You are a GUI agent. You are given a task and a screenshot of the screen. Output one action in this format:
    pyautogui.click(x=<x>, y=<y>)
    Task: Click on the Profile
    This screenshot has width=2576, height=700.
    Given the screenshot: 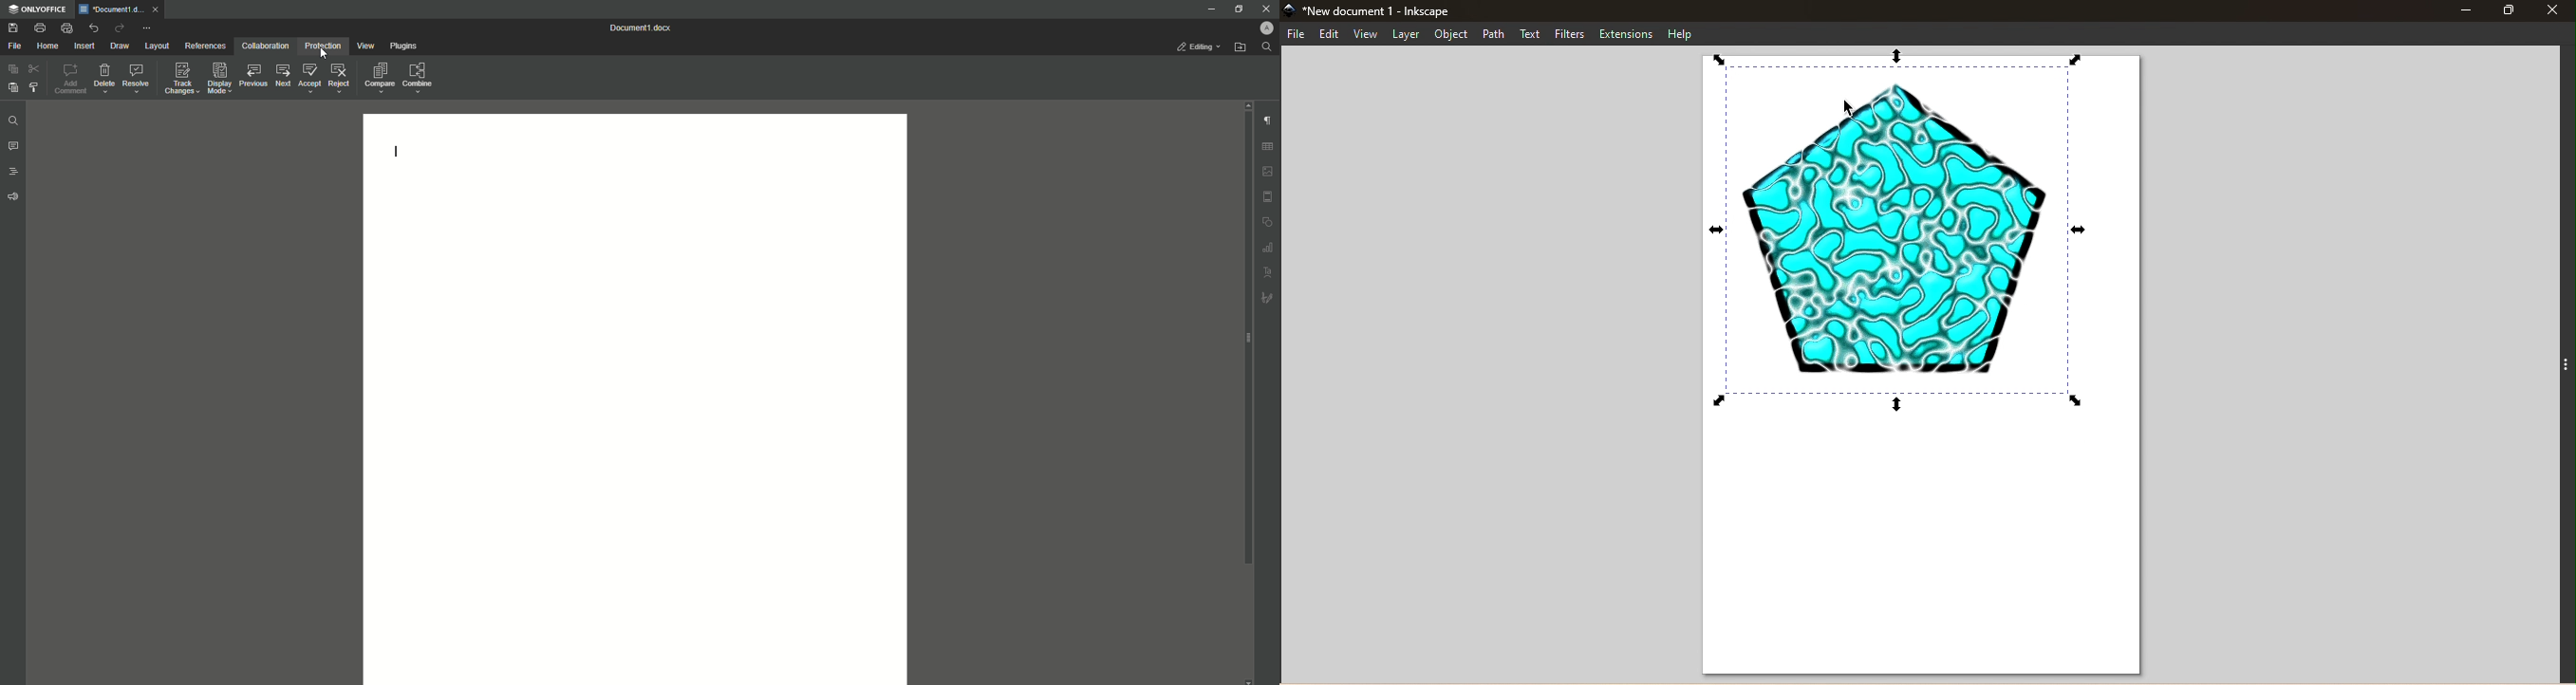 What is the action you would take?
    pyautogui.click(x=1263, y=28)
    